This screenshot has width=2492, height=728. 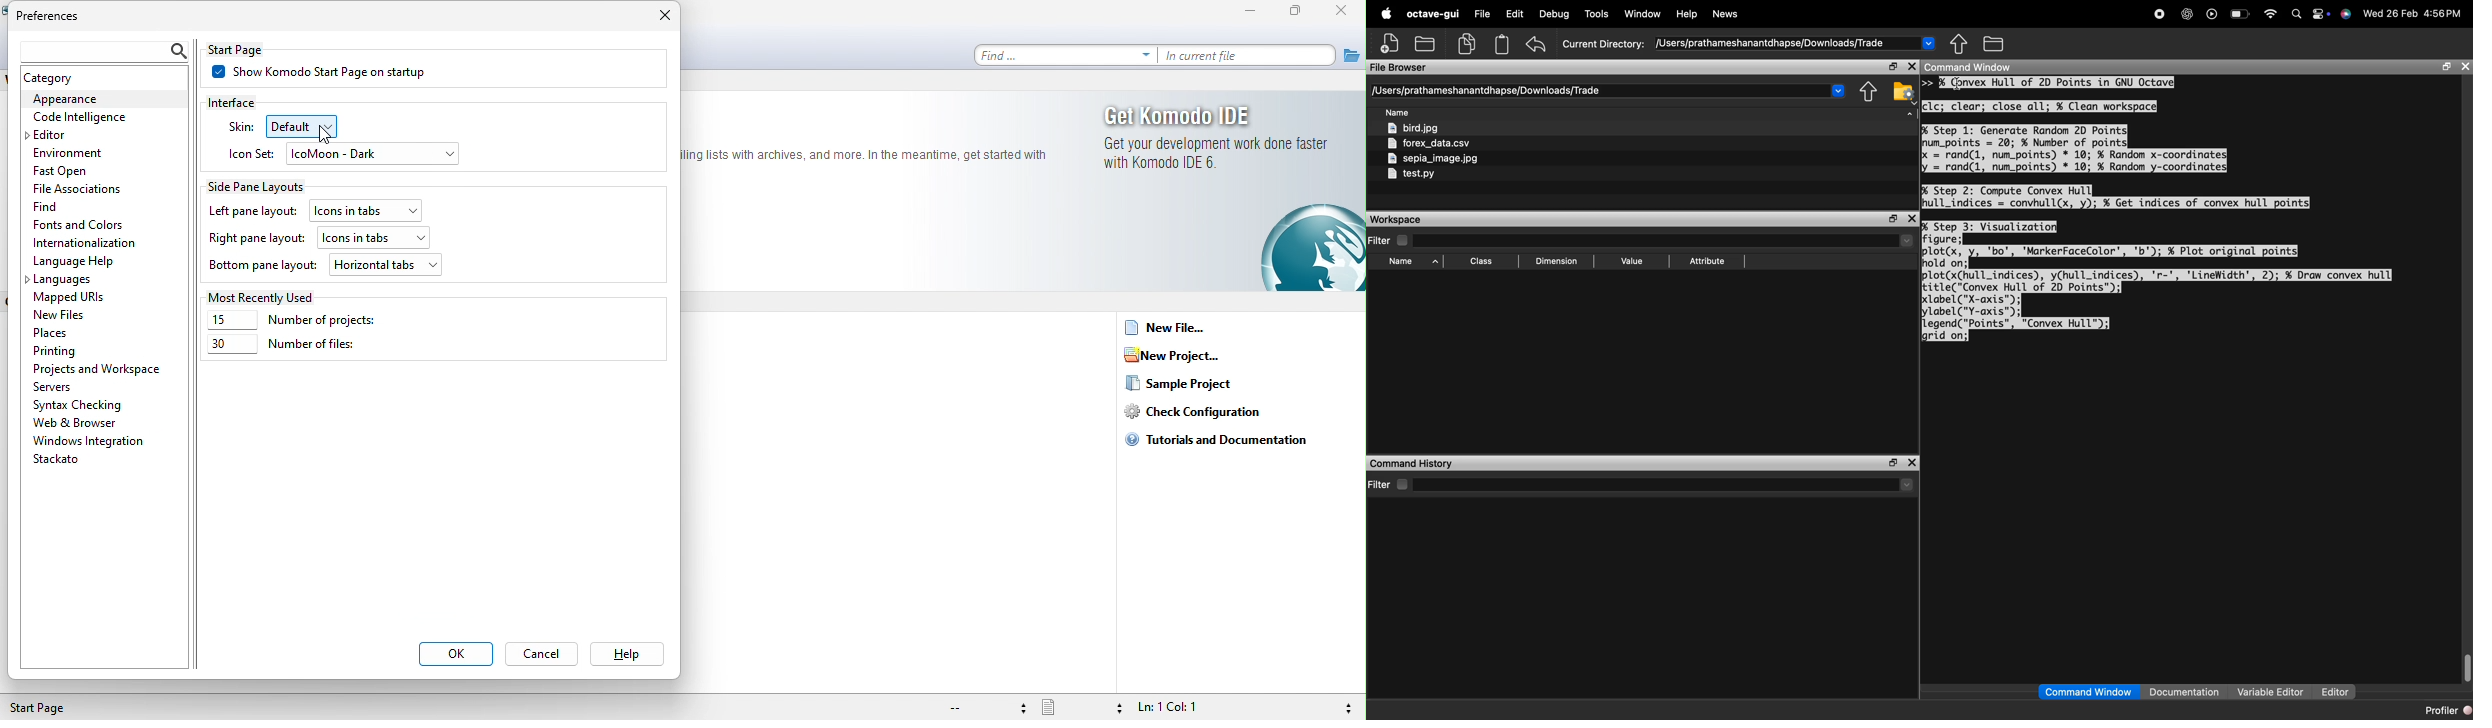 I want to click on edit, so click(x=1516, y=14).